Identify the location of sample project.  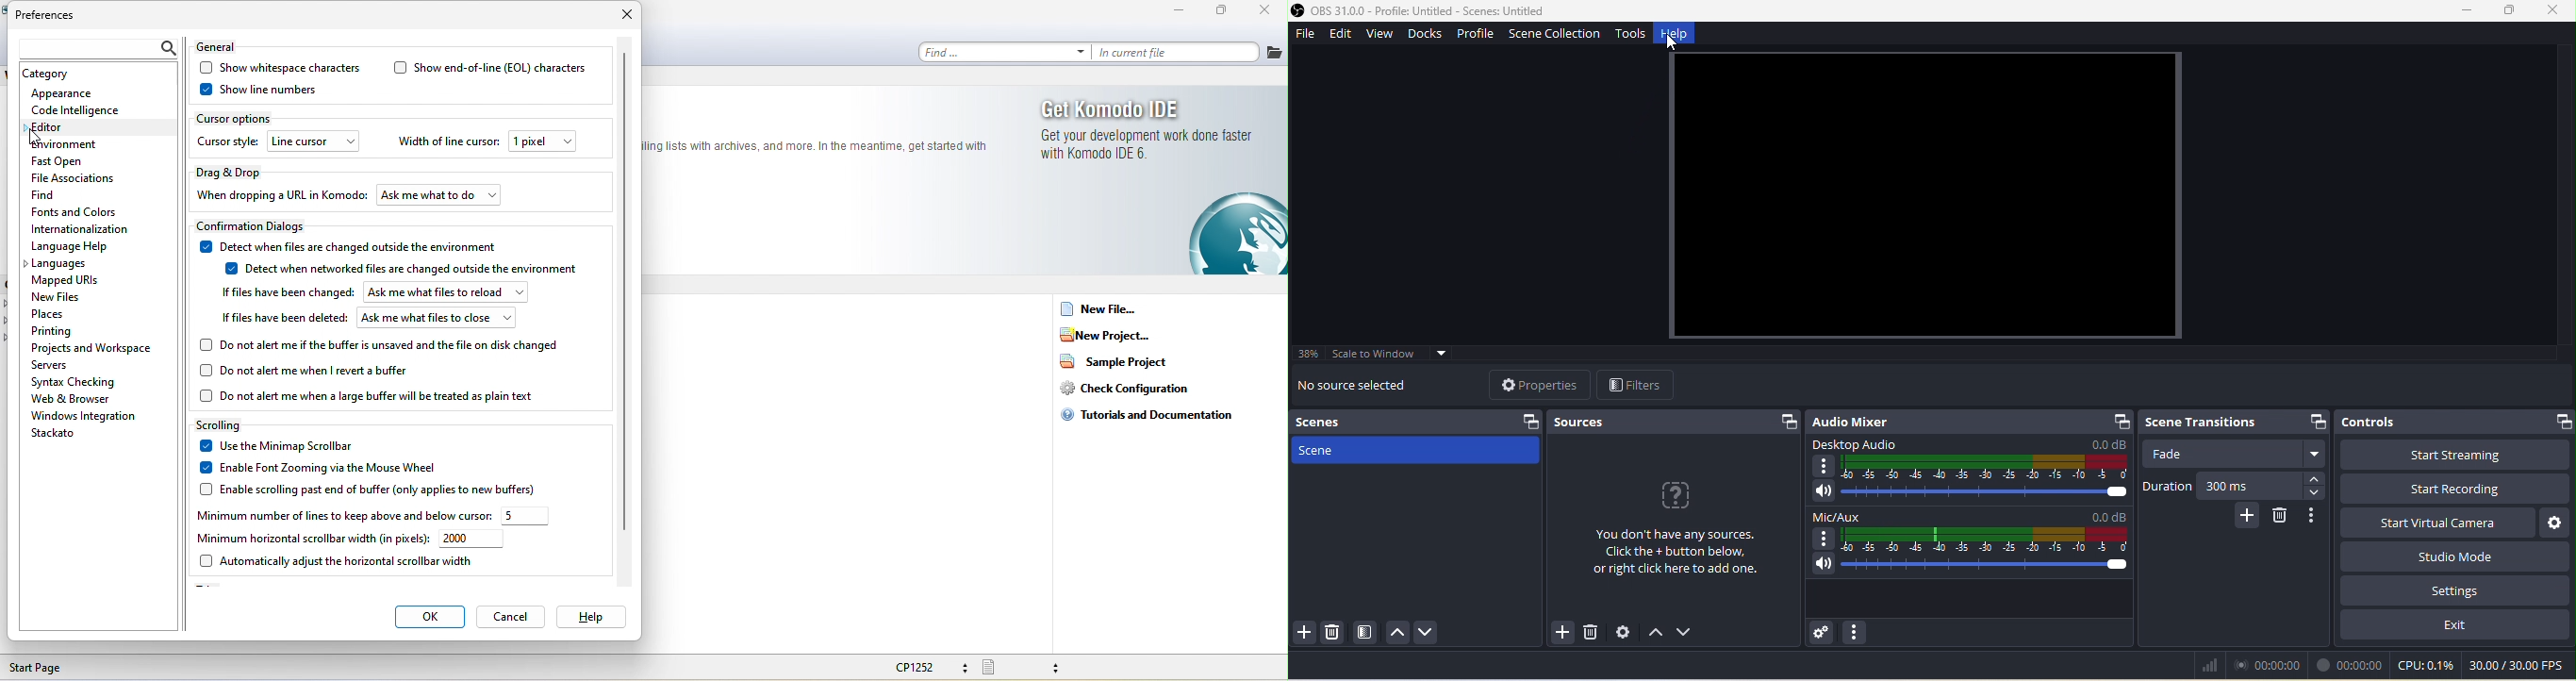
(1123, 360).